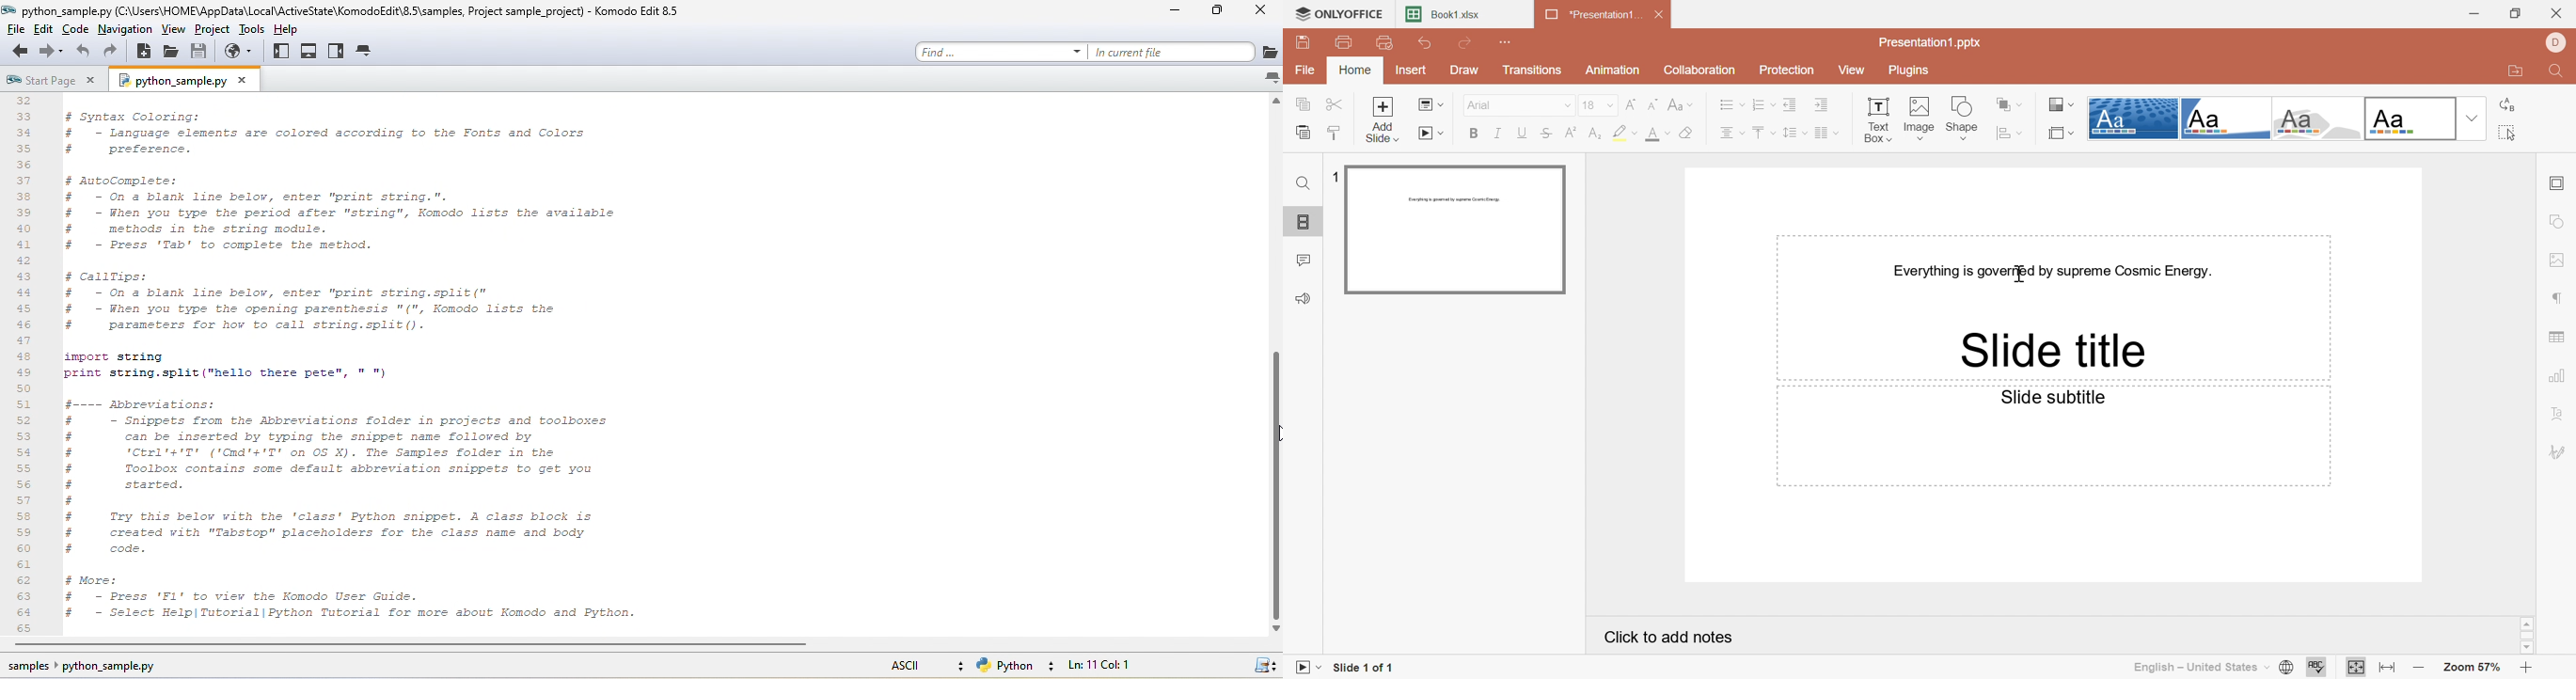 The height and width of the screenshot is (700, 2576). What do you see at coordinates (2473, 120) in the screenshot?
I see `Drop Down` at bounding box center [2473, 120].